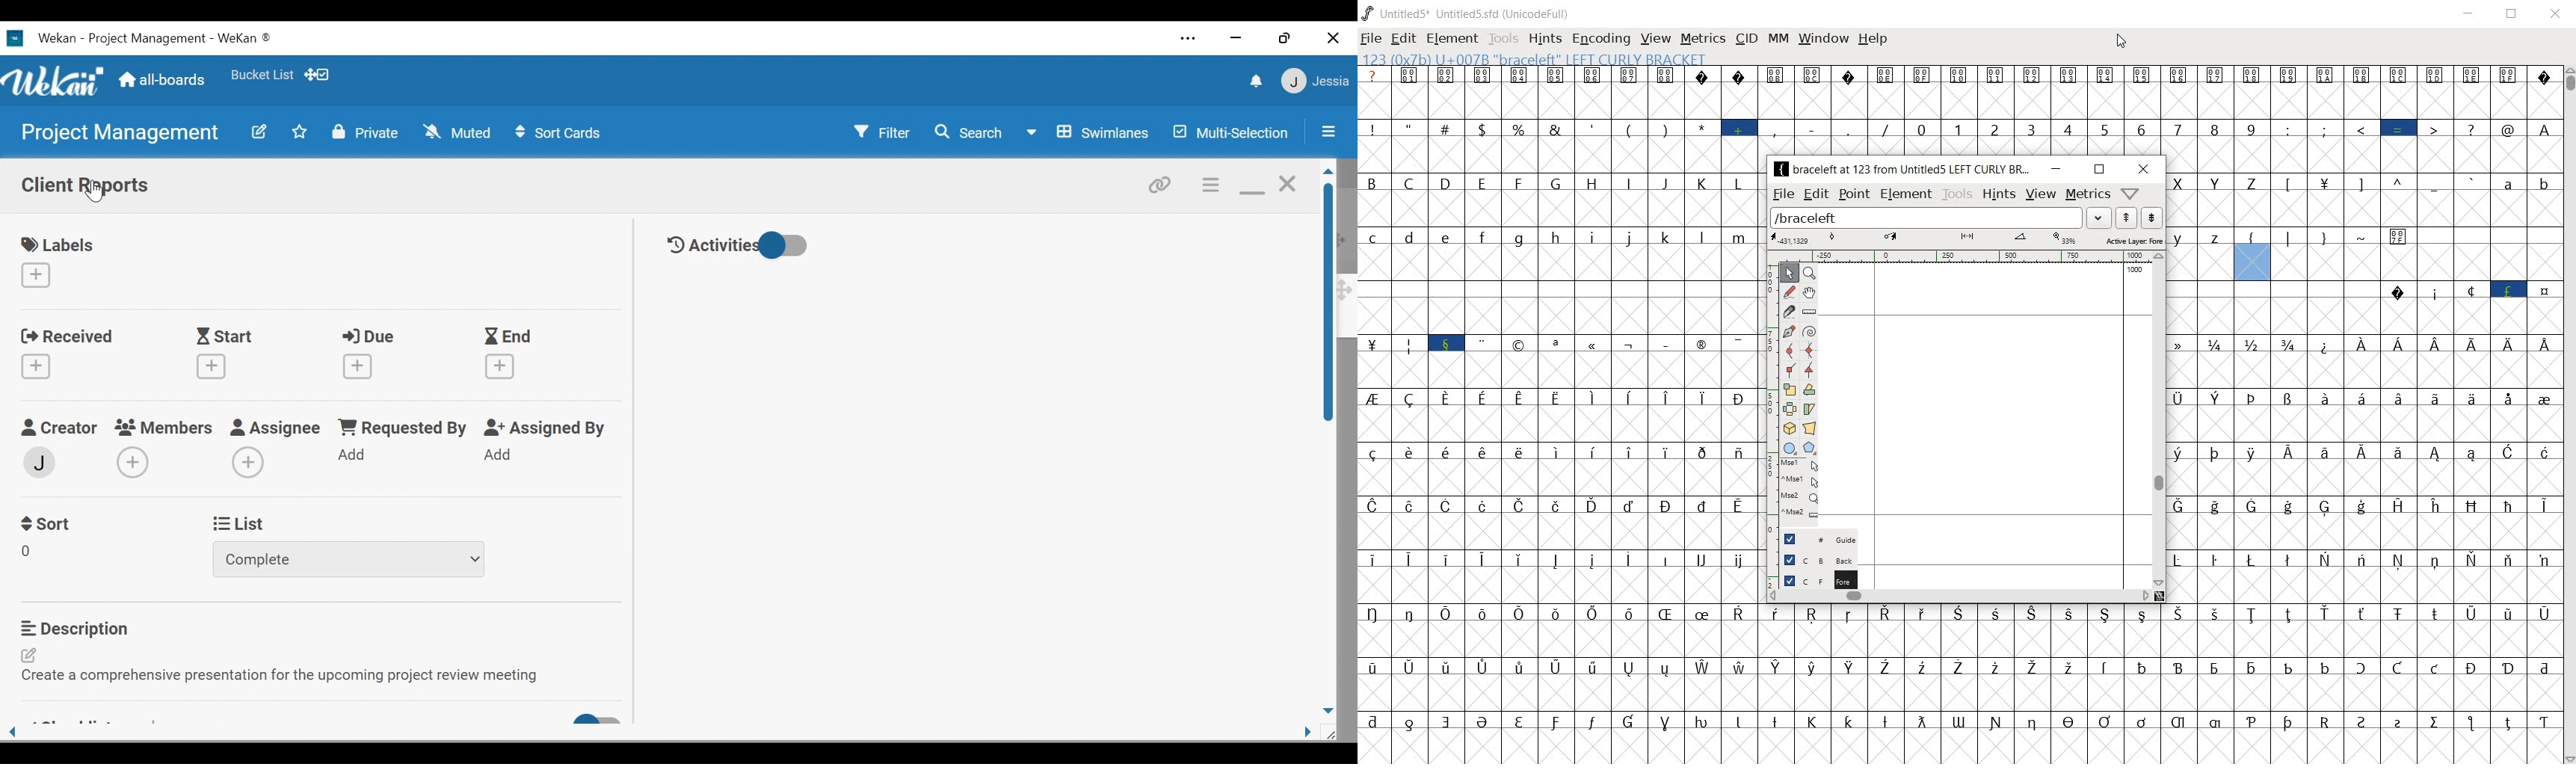  I want to click on Member, so click(40, 463).